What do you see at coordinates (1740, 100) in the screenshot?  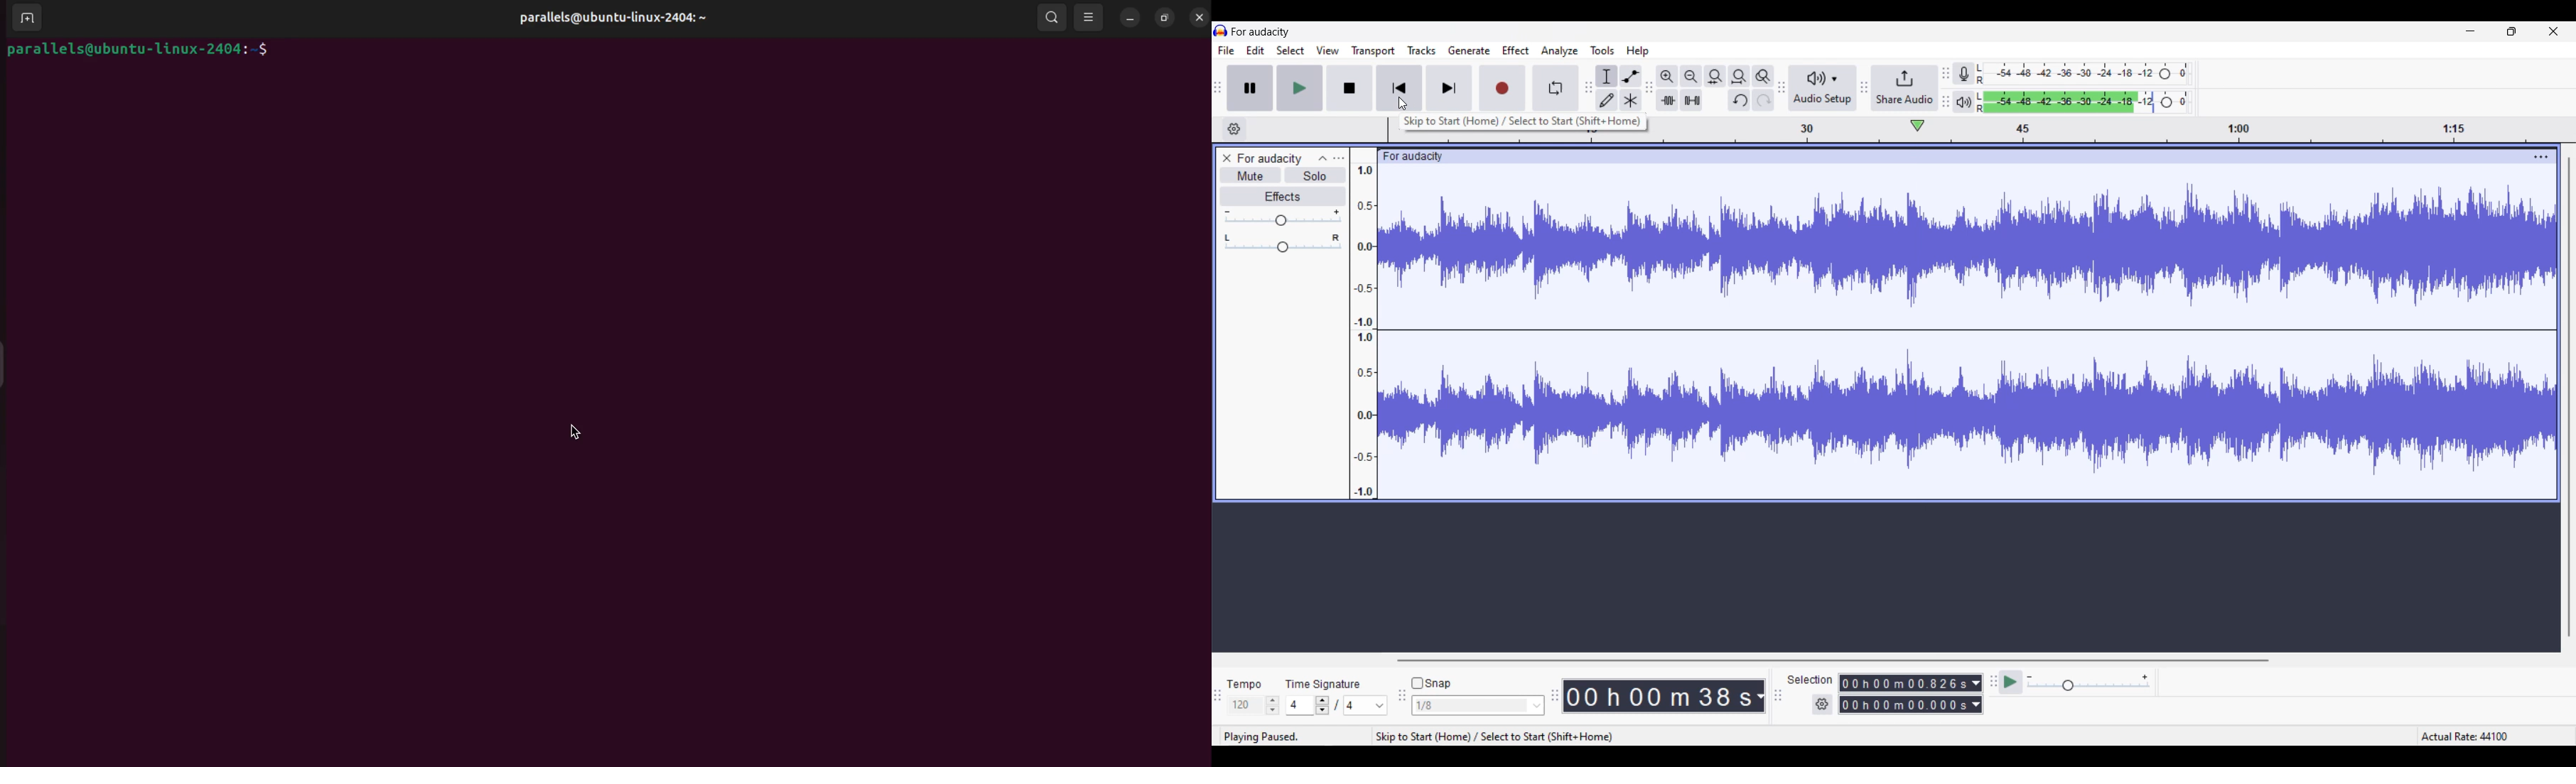 I see `Undo` at bounding box center [1740, 100].